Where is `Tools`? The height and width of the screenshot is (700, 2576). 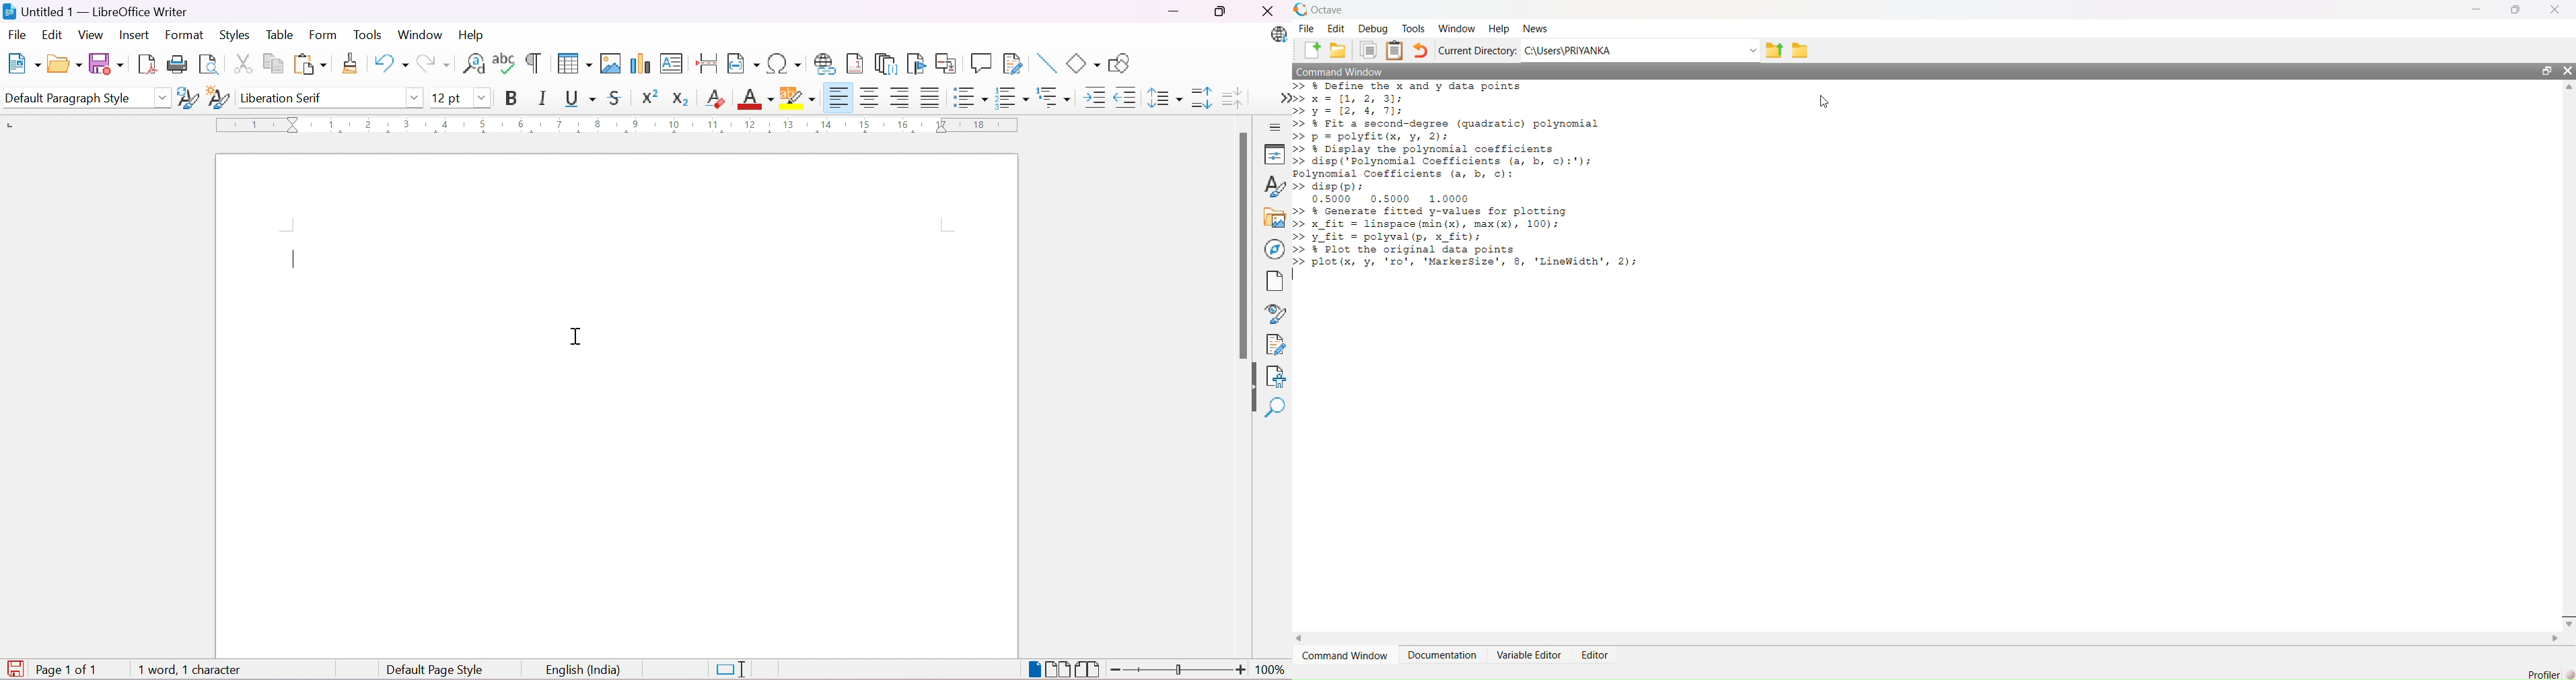
Tools is located at coordinates (1413, 29).